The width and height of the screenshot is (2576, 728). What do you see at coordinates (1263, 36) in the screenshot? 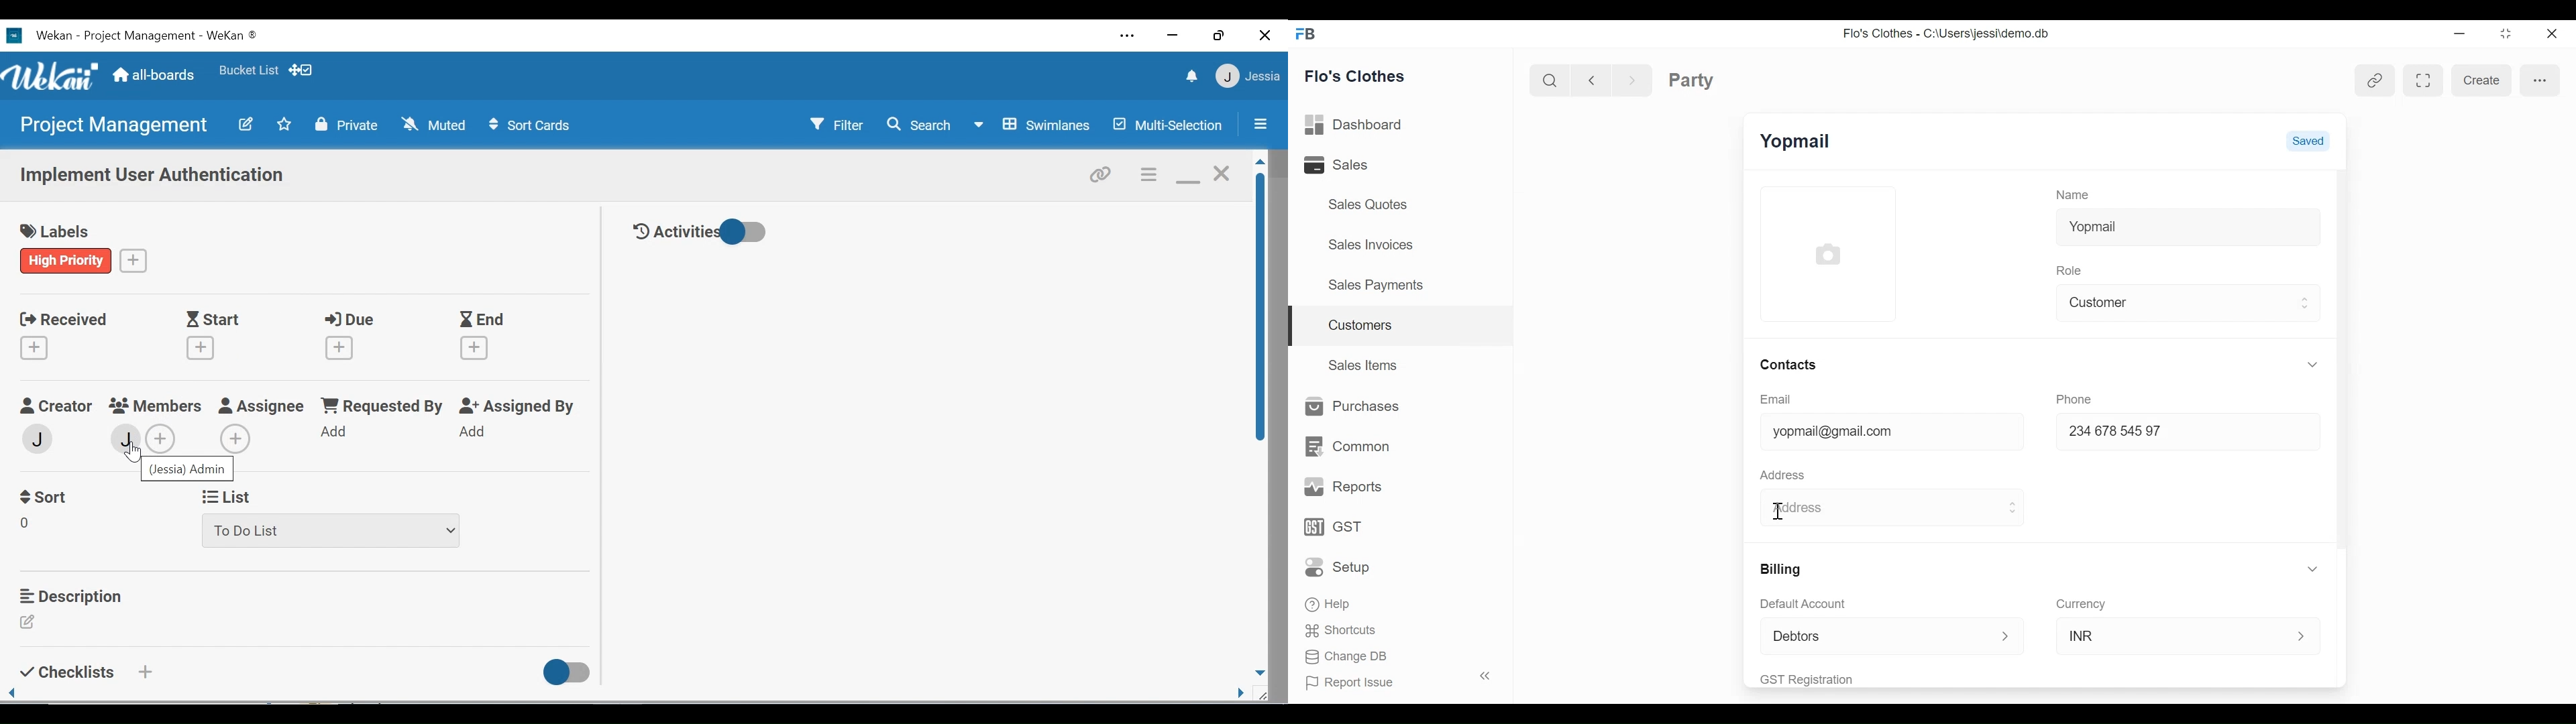
I see `Close` at bounding box center [1263, 36].